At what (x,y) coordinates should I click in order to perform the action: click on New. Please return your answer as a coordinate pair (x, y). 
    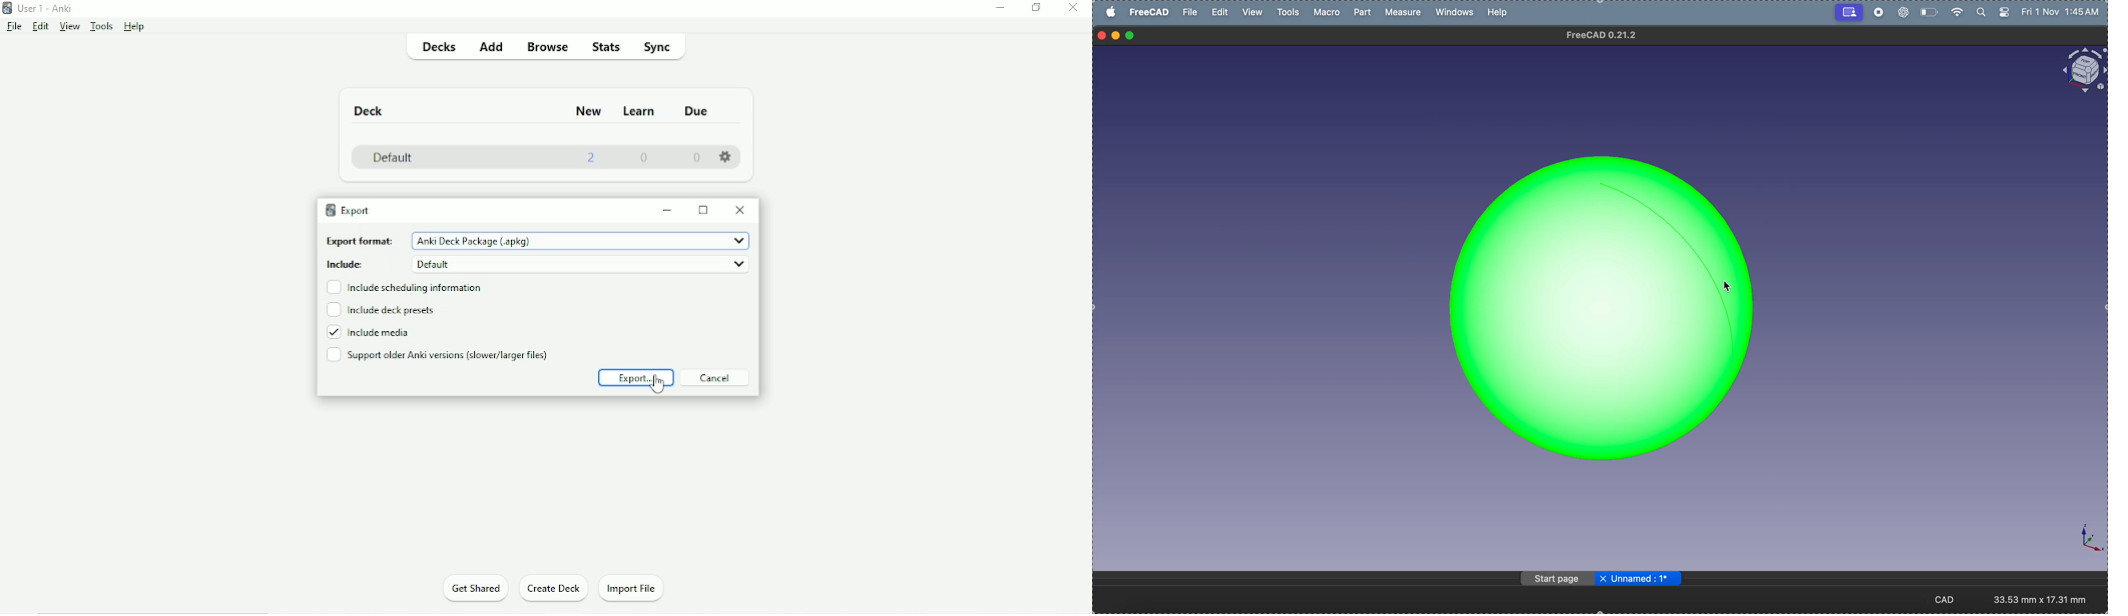
    Looking at the image, I should click on (590, 112).